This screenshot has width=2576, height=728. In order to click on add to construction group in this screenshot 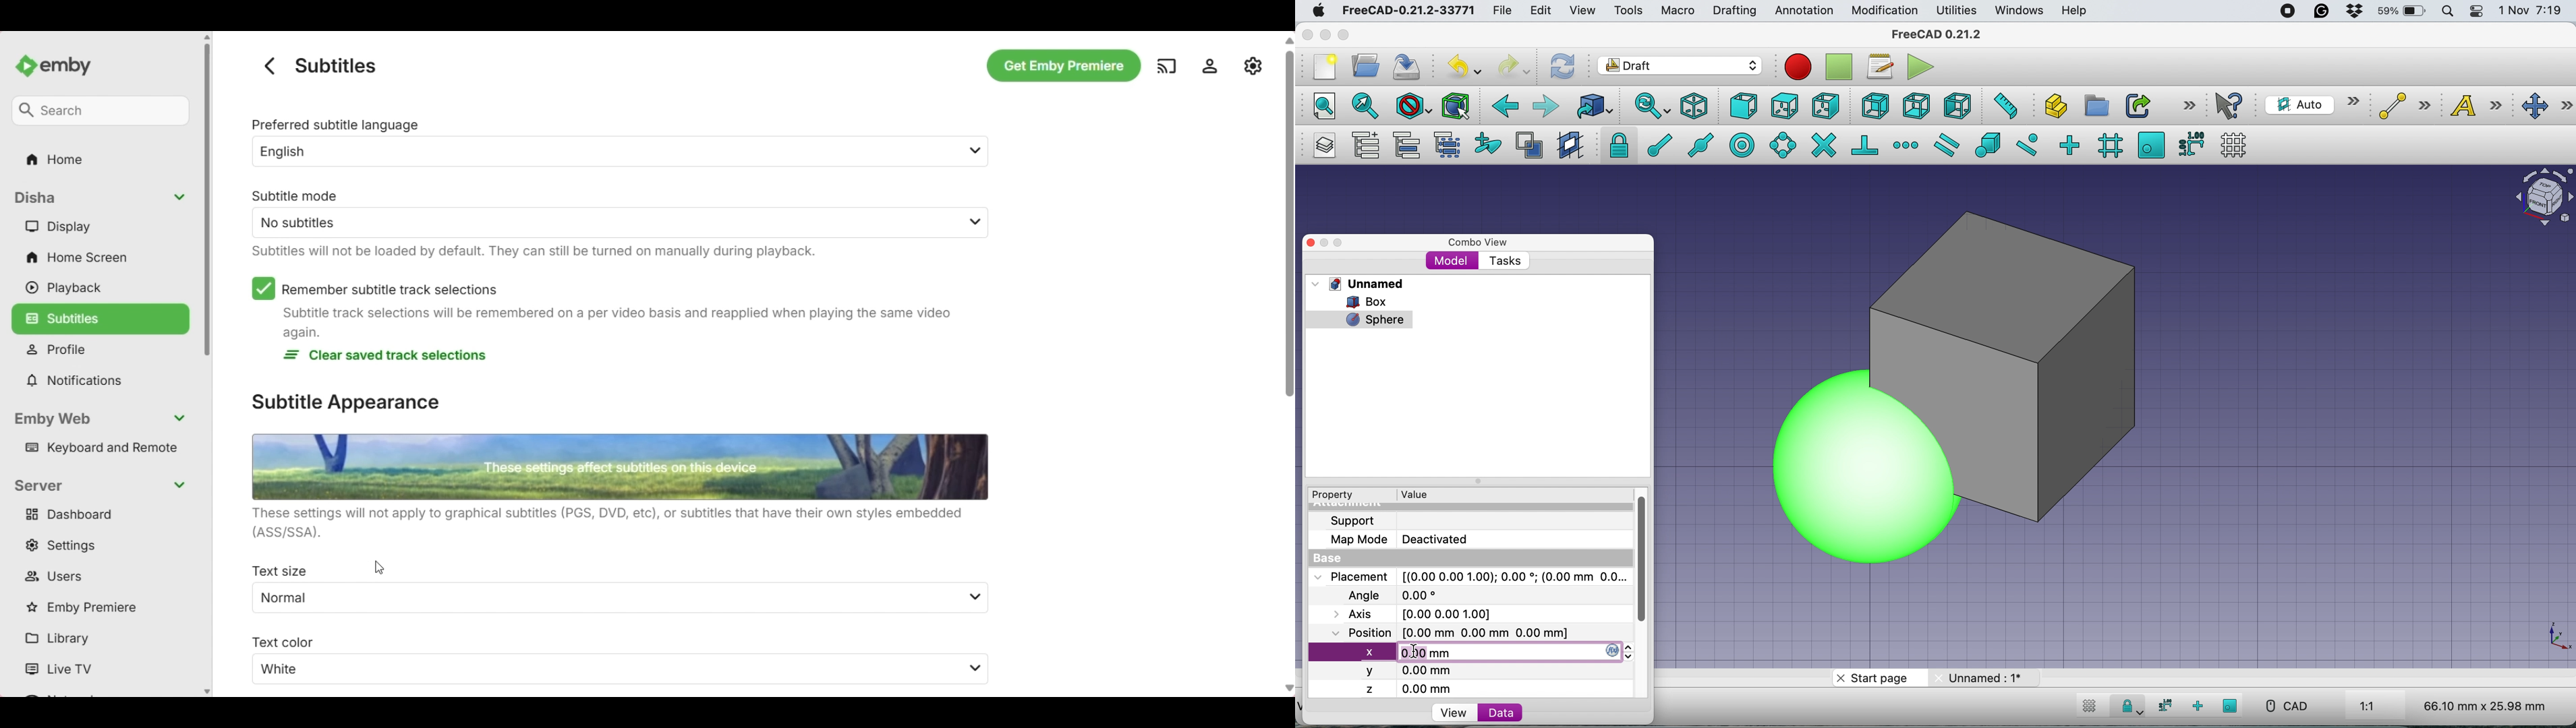, I will do `click(1490, 144)`.